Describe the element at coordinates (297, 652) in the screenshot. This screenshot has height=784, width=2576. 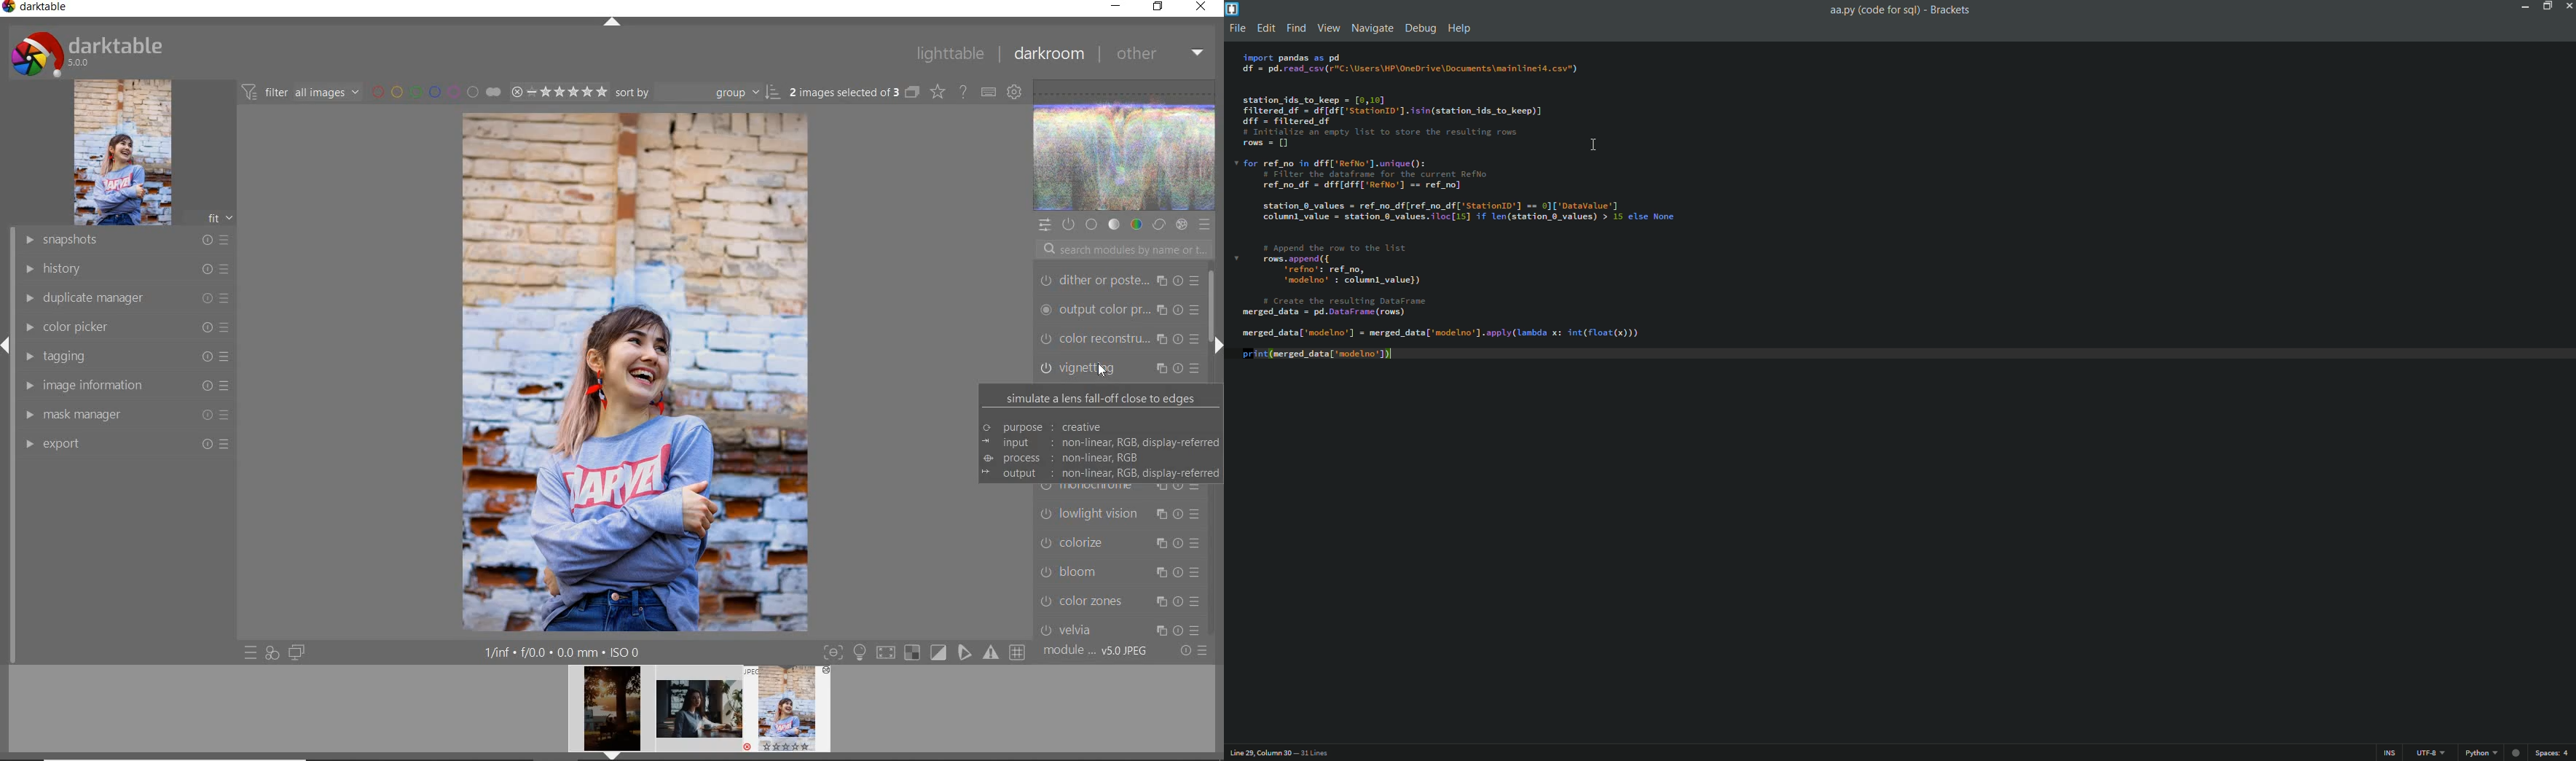
I see `display a second darkroom image window` at that location.